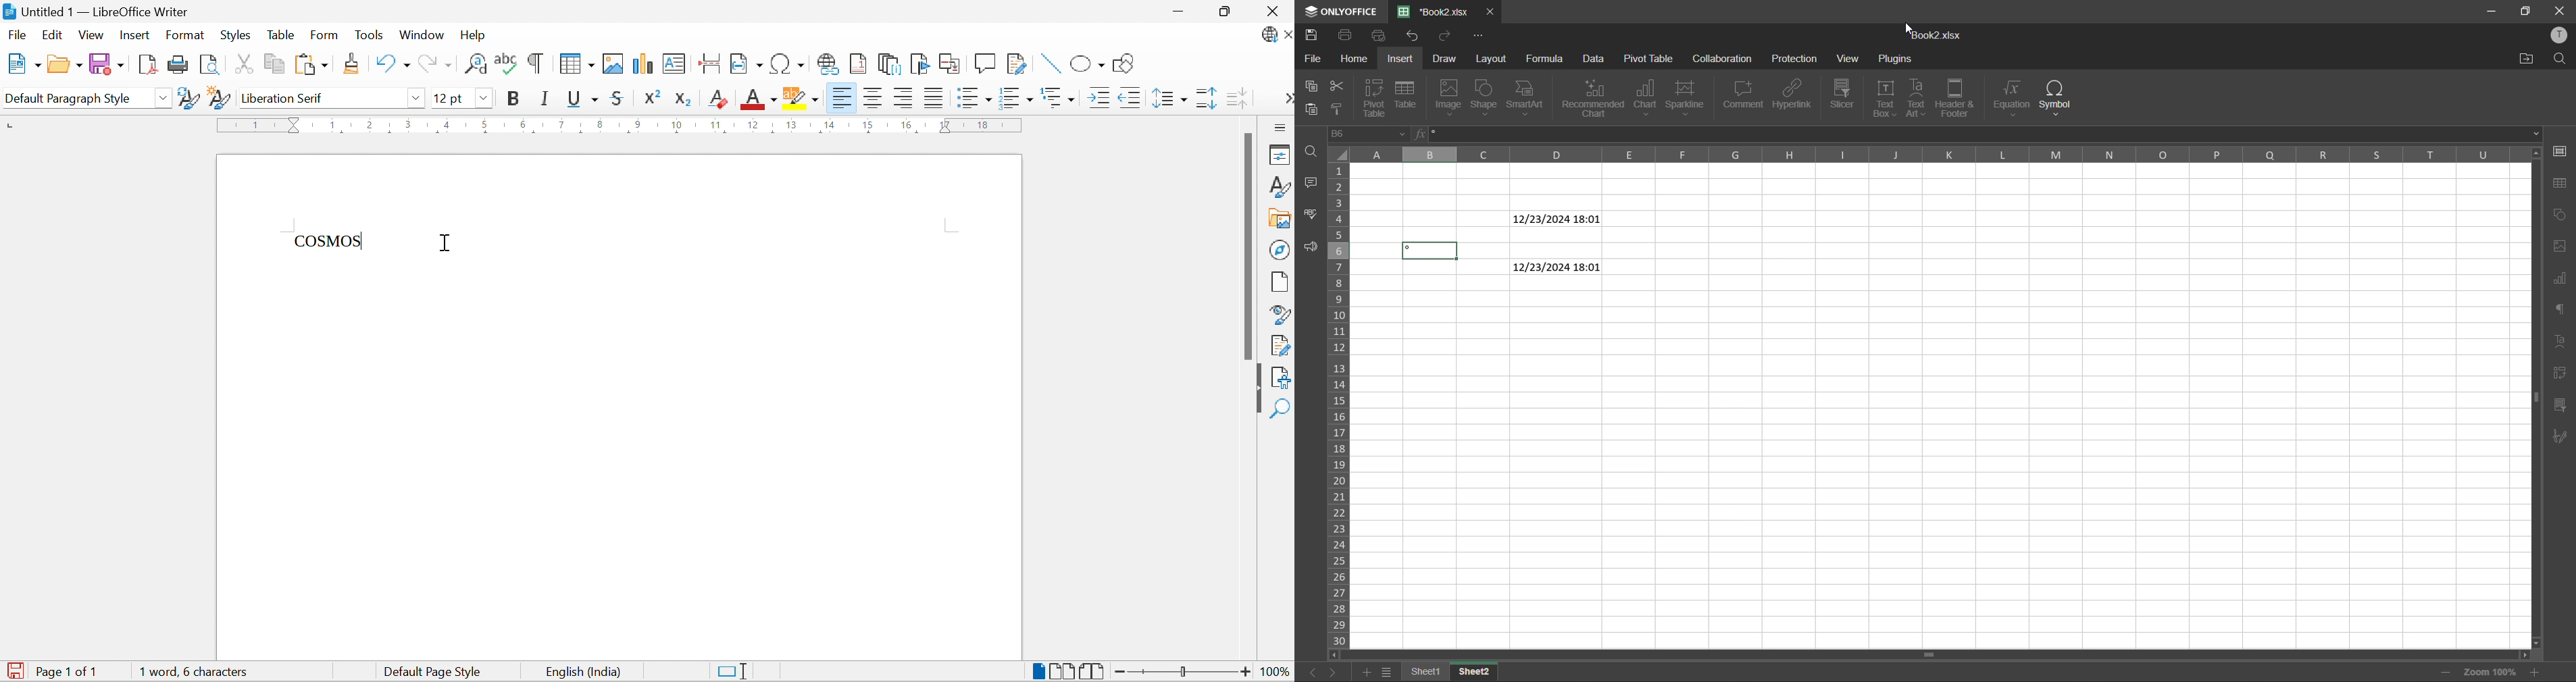  Describe the element at coordinates (754, 126) in the screenshot. I see `12` at that location.